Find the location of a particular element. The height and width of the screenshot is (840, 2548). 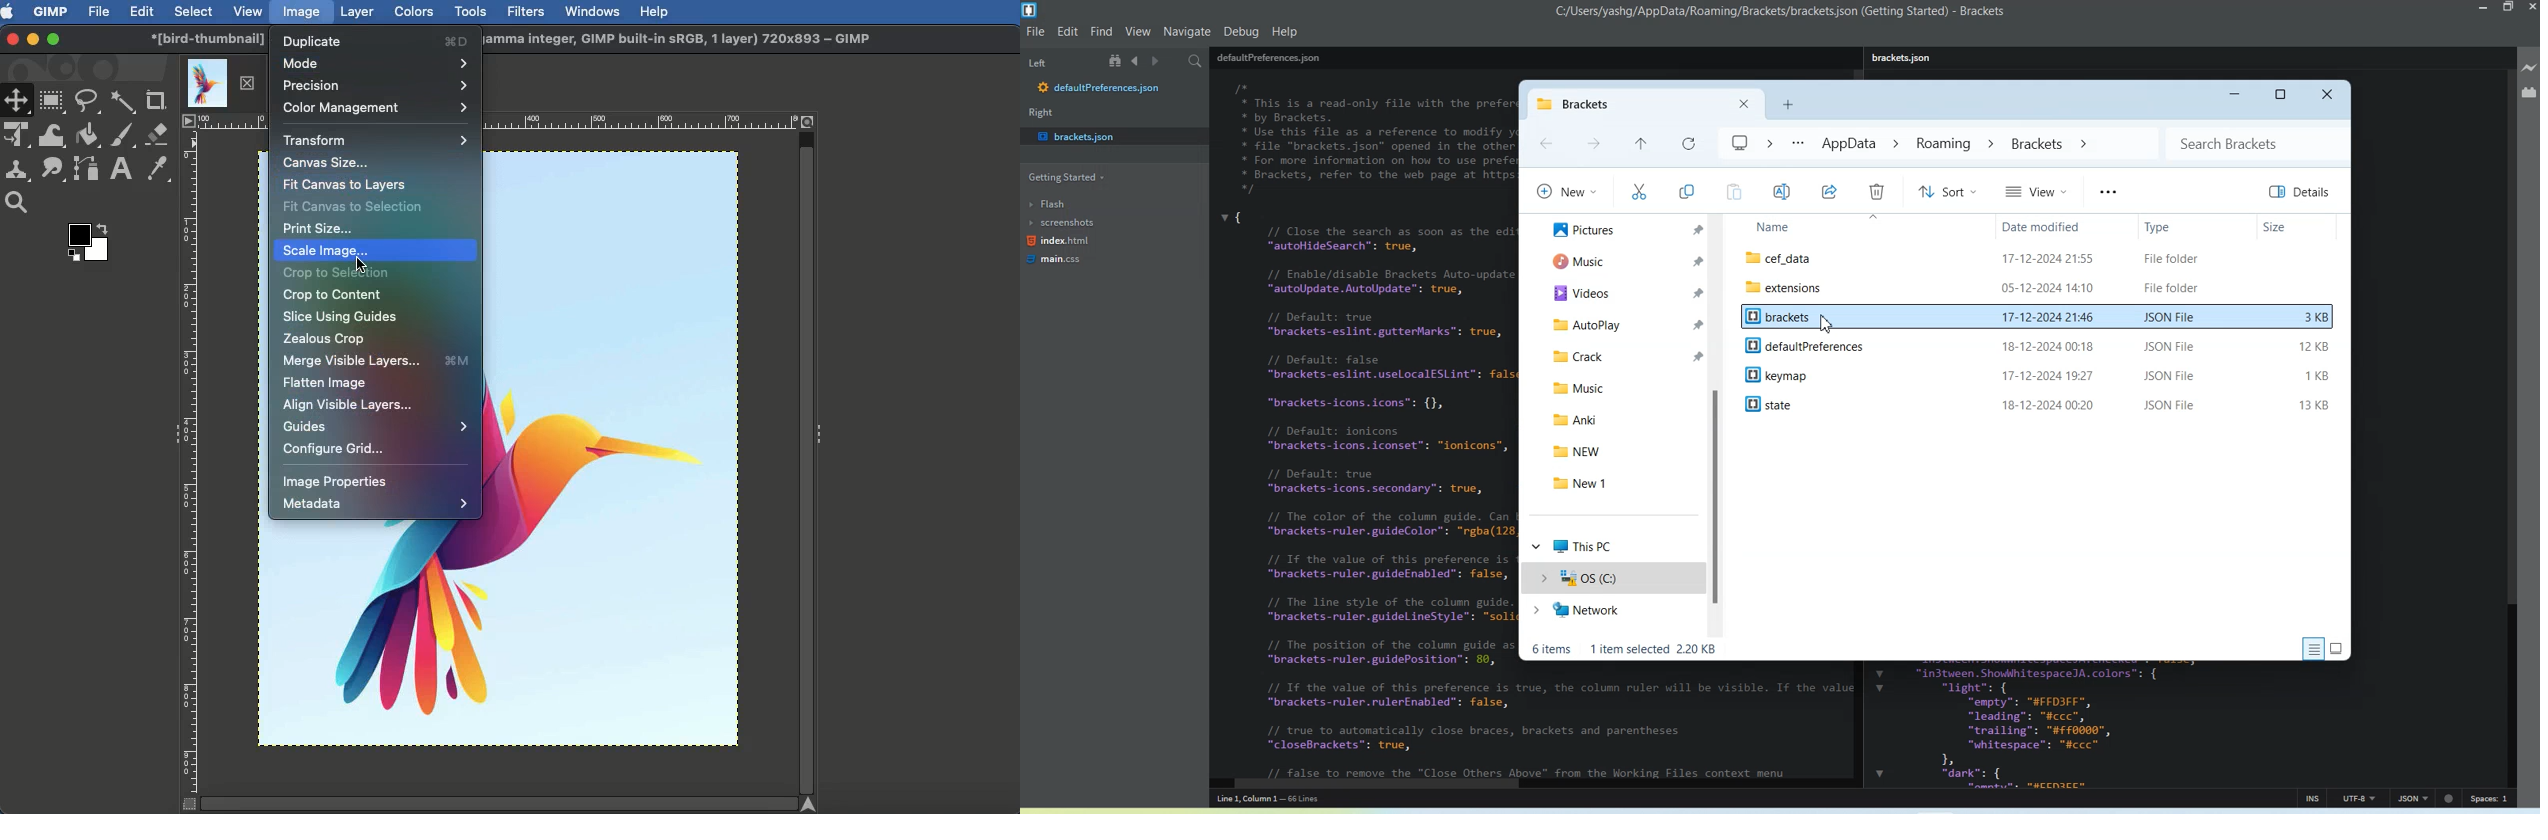

bracket.json is located at coordinates (1109, 135).